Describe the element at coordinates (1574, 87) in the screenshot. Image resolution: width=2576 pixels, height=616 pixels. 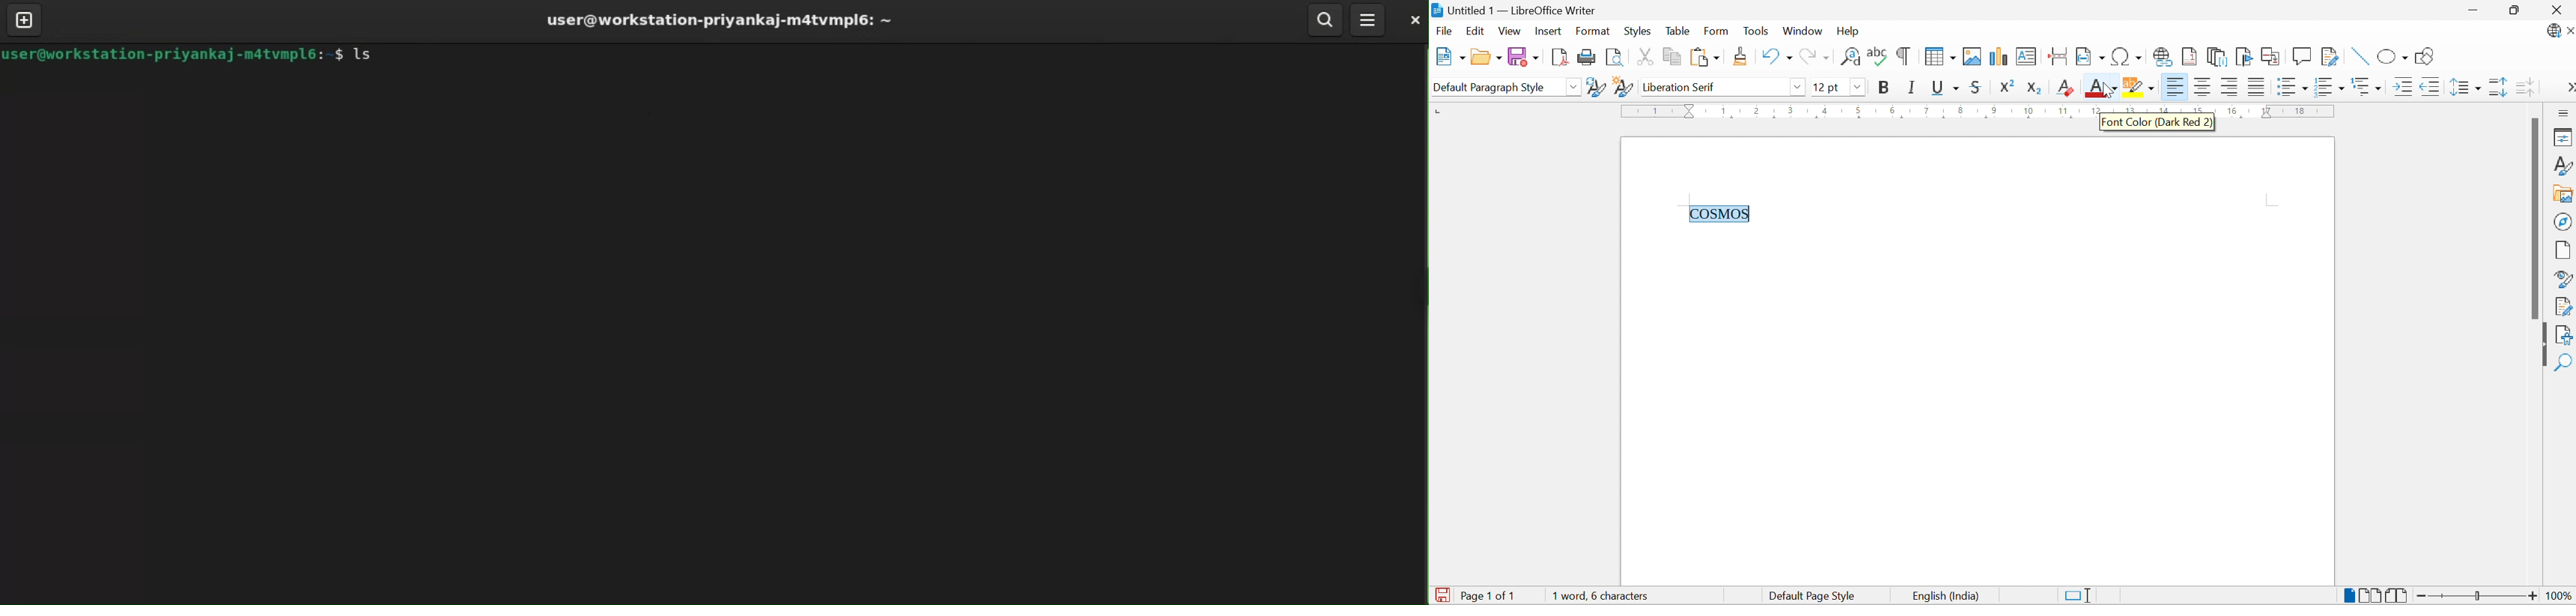
I see `Drop Down` at that location.